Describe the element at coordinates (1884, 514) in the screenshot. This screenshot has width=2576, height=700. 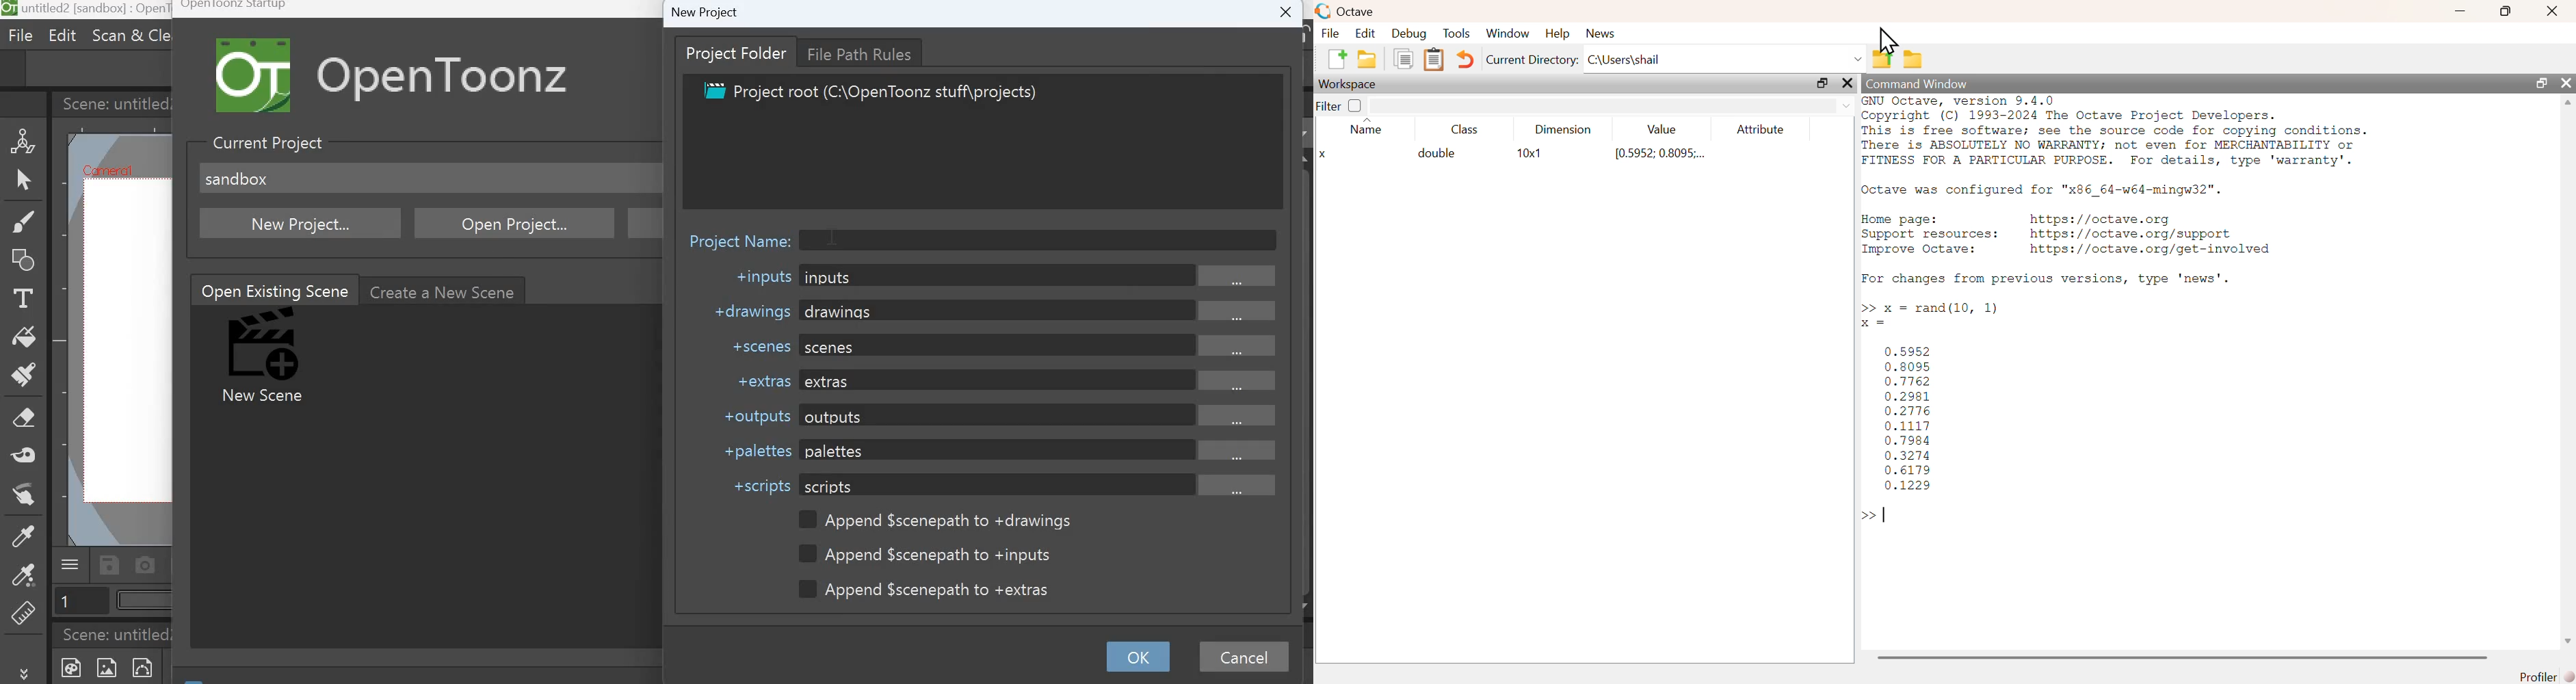
I see `text cursor` at that location.